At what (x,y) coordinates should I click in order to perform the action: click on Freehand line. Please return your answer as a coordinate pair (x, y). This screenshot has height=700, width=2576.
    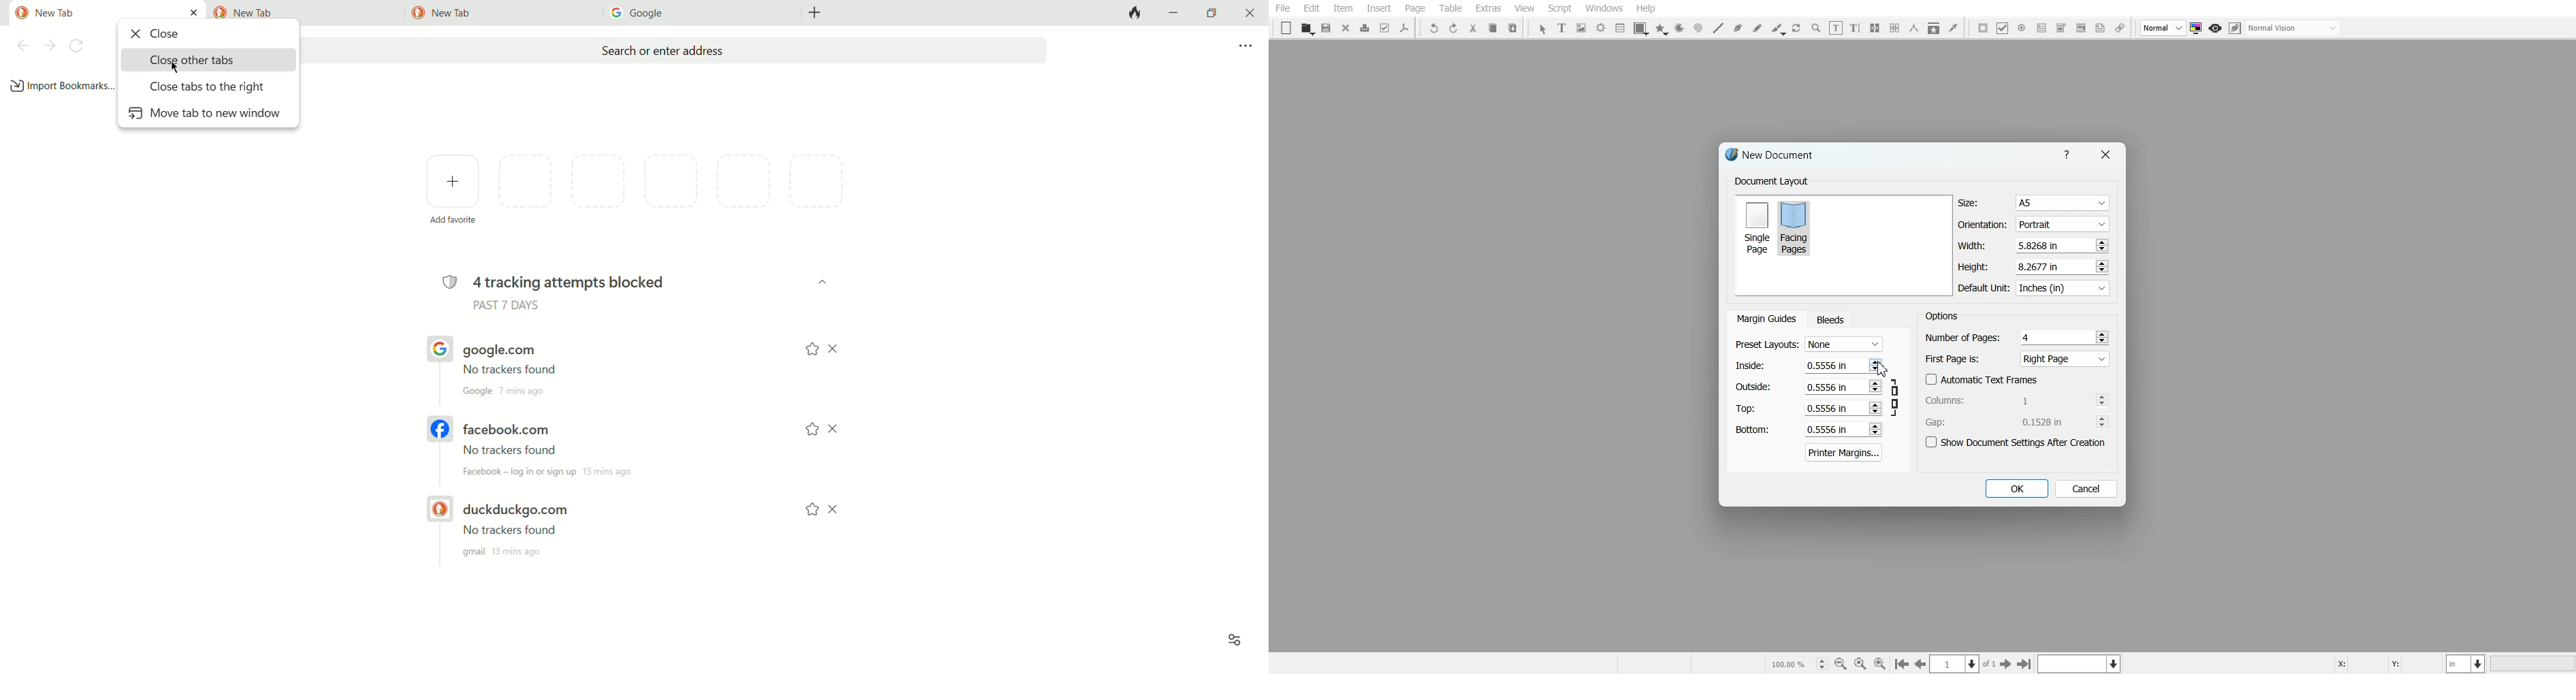
    Looking at the image, I should click on (1758, 28).